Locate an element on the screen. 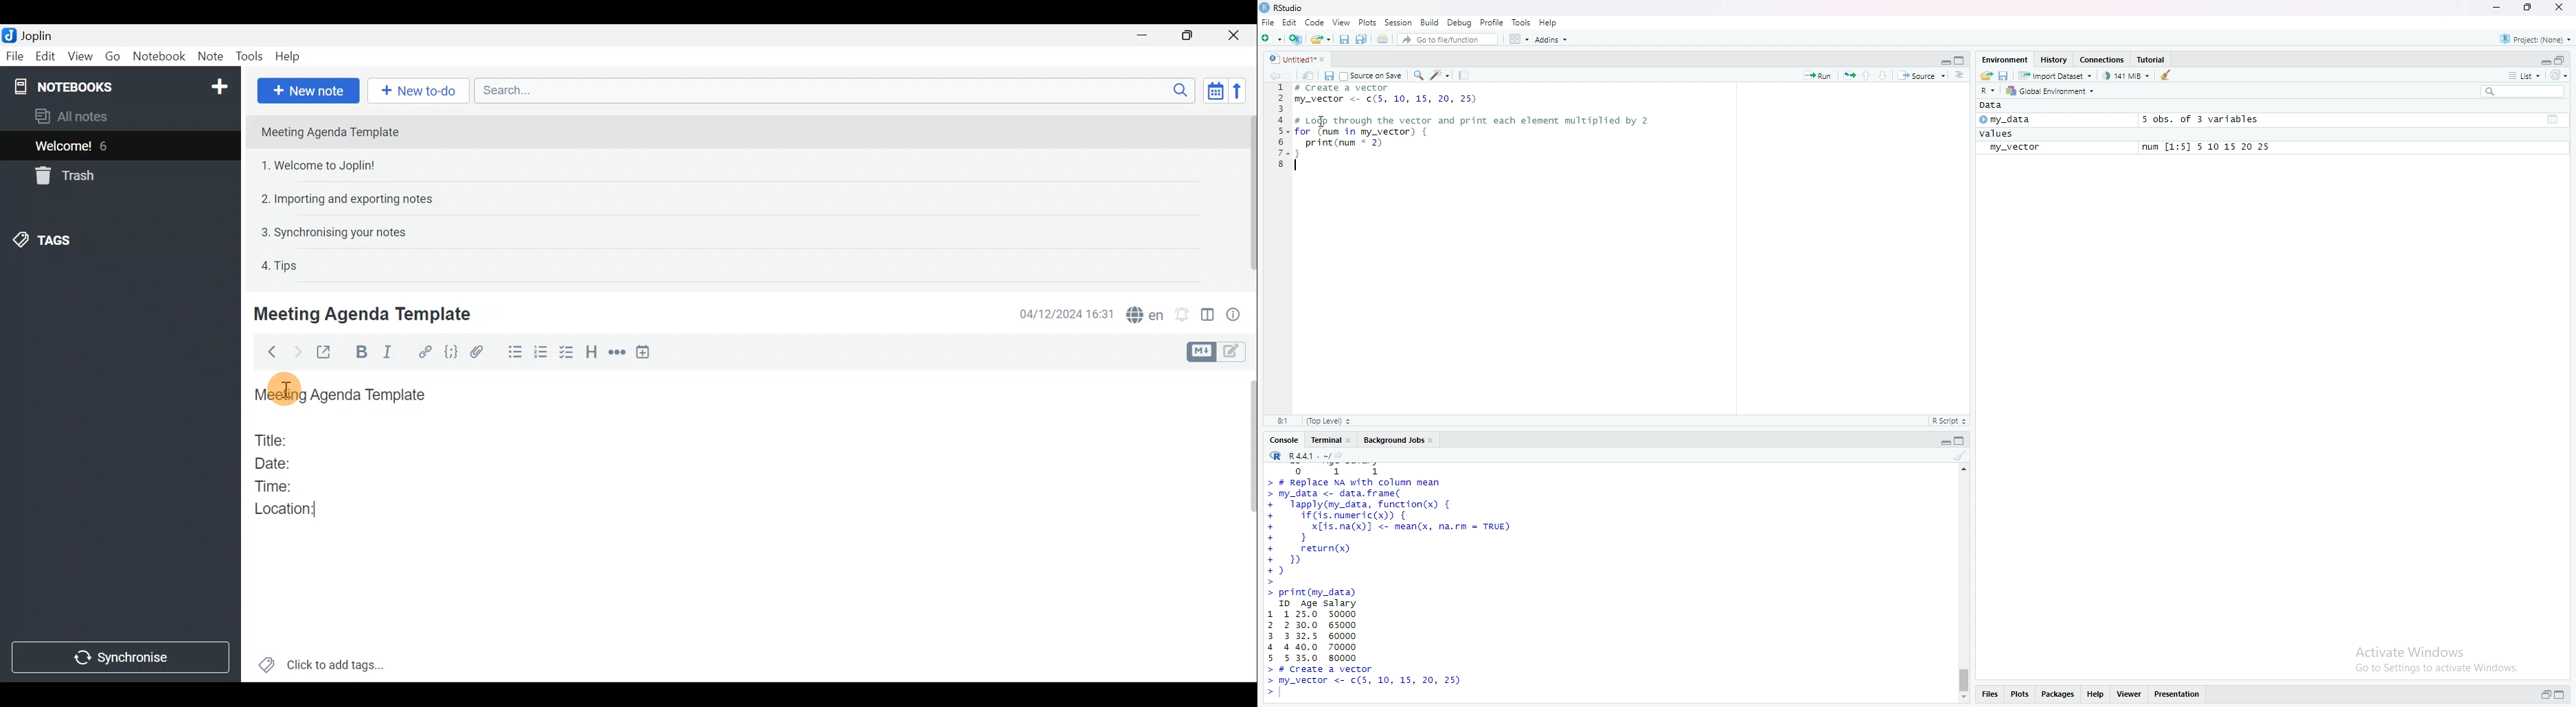 This screenshot has width=2576, height=728. profile is located at coordinates (1492, 22).